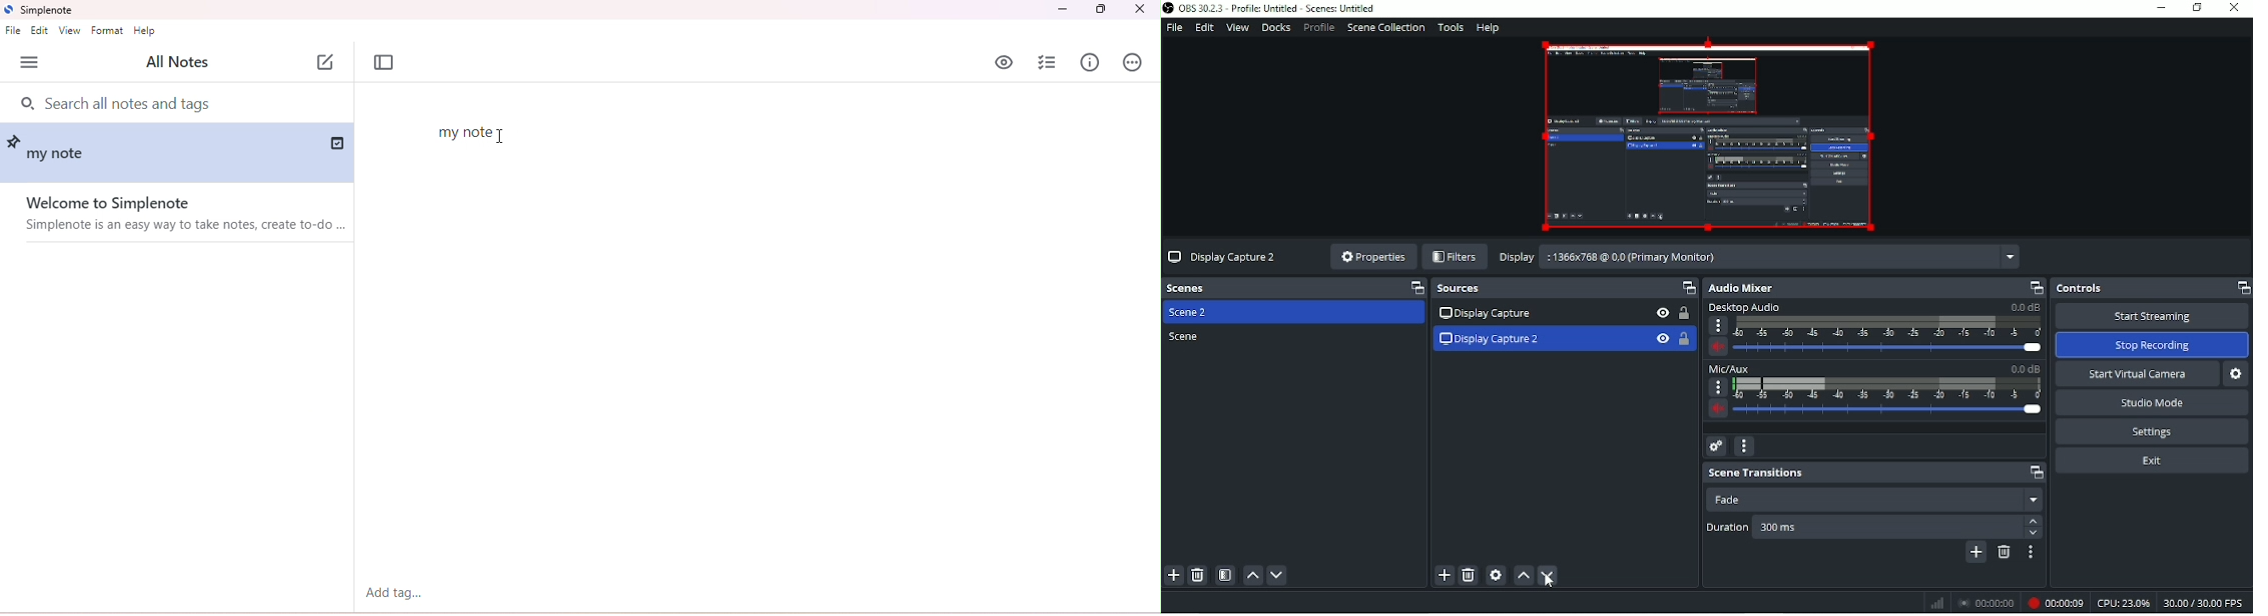 The image size is (2268, 616). I want to click on Graph, so click(1934, 604).